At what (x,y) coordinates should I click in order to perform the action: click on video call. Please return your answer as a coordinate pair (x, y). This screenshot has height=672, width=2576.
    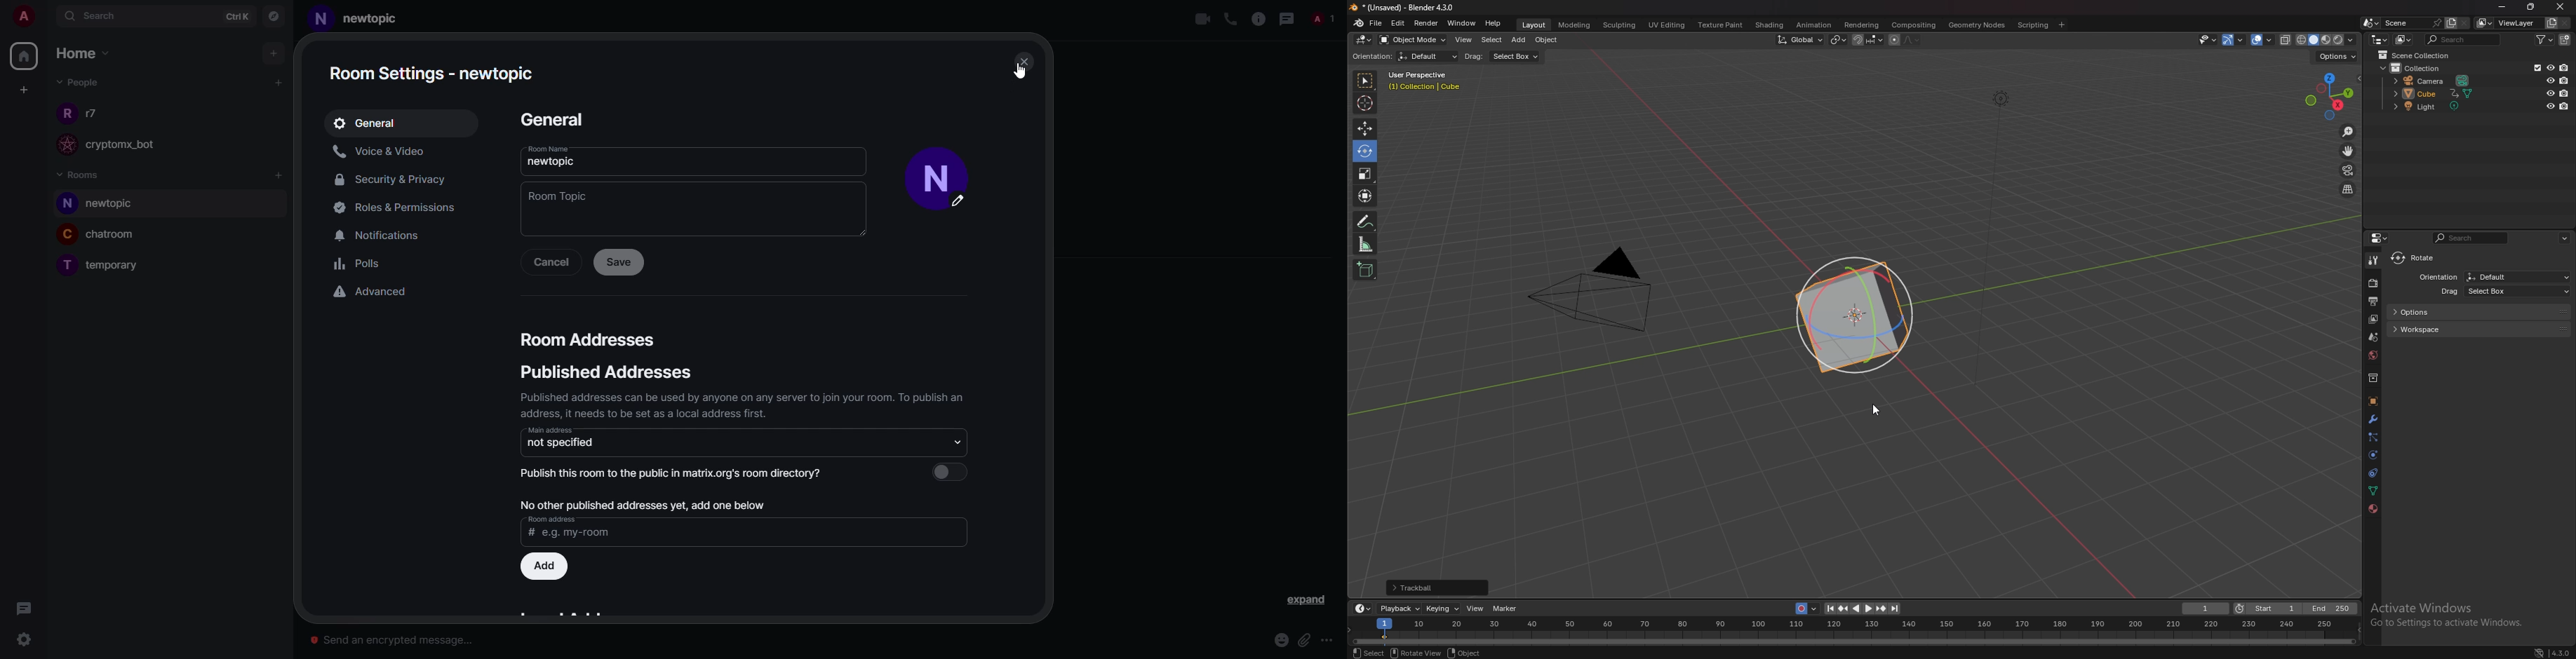
    Looking at the image, I should click on (1201, 19).